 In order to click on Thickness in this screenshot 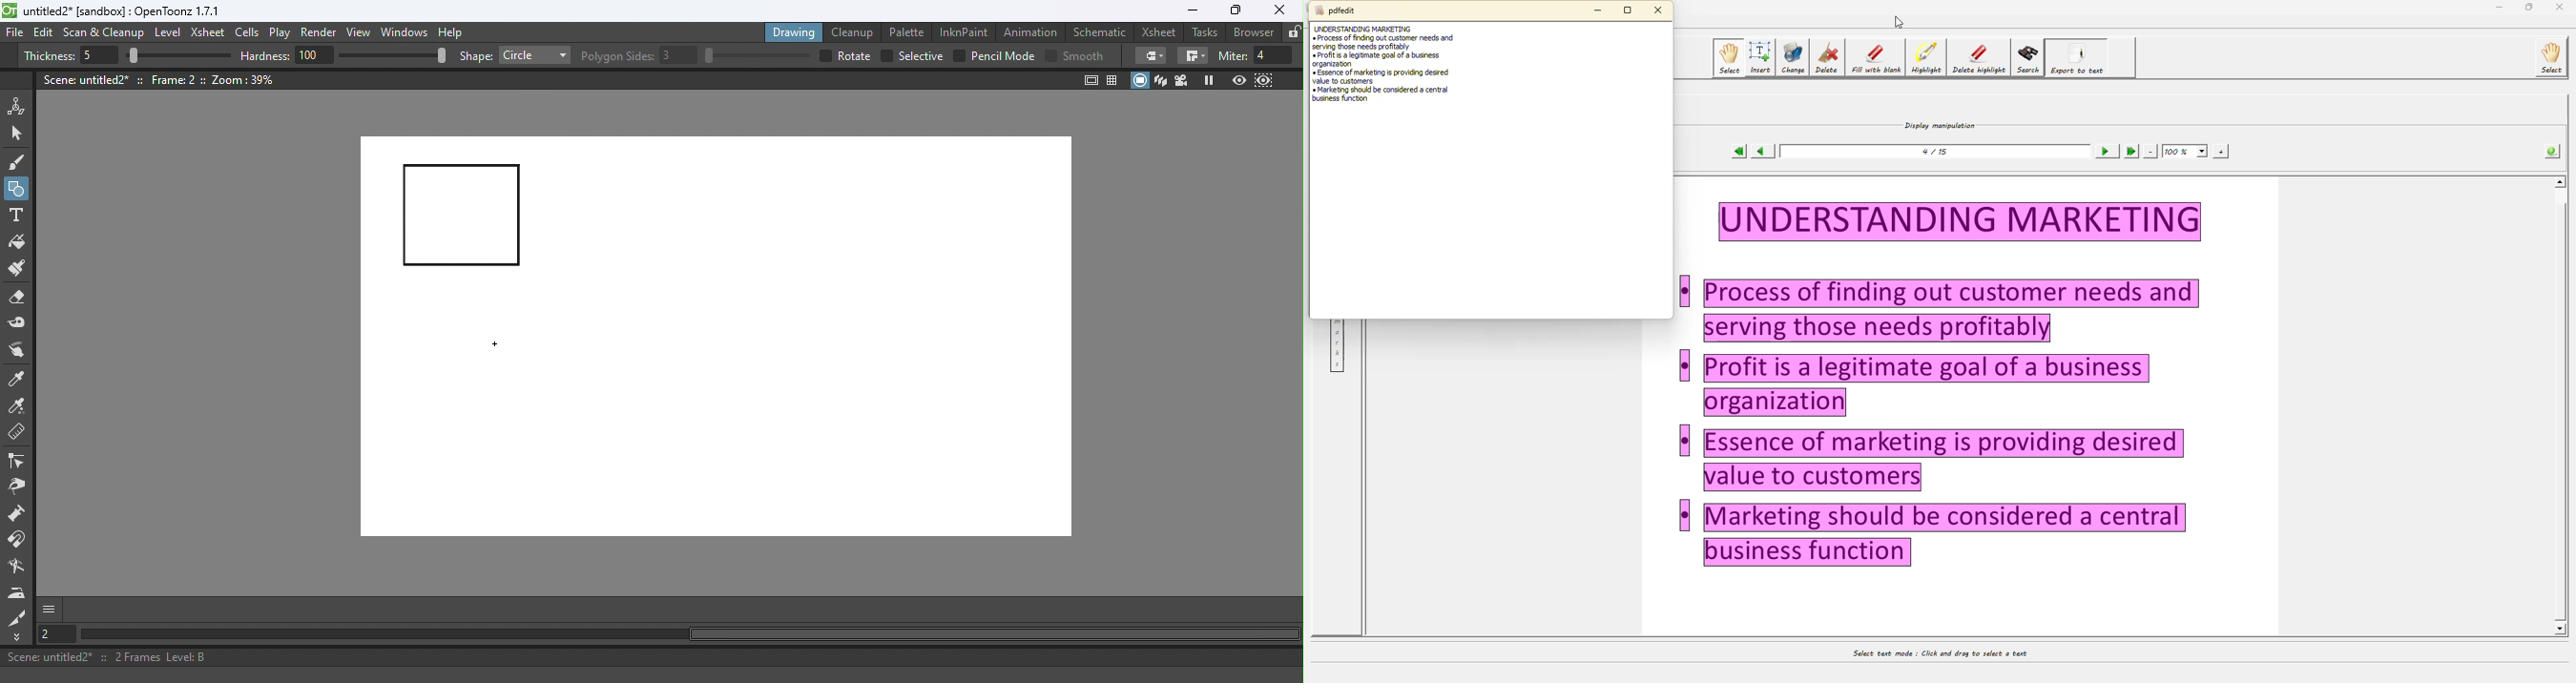, I will do `click(49, 56)`.